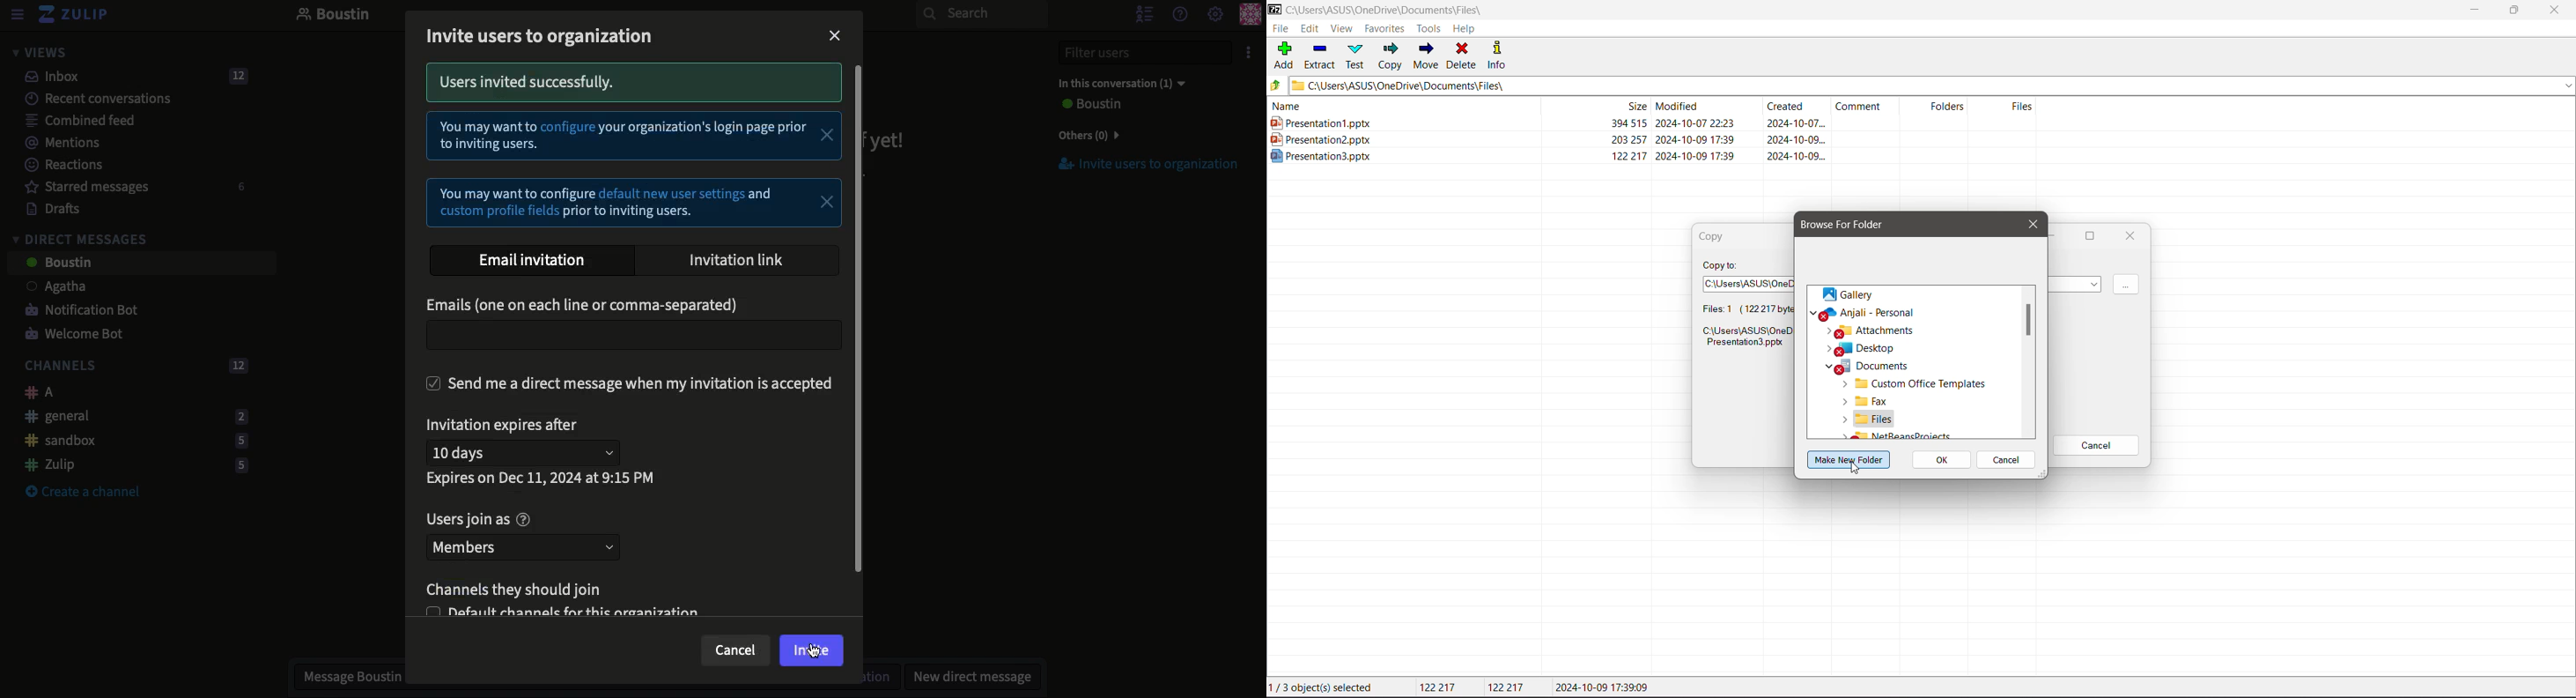 This screenshot has height=700, width=2576. I want to click on Help, so click(1178, 13).